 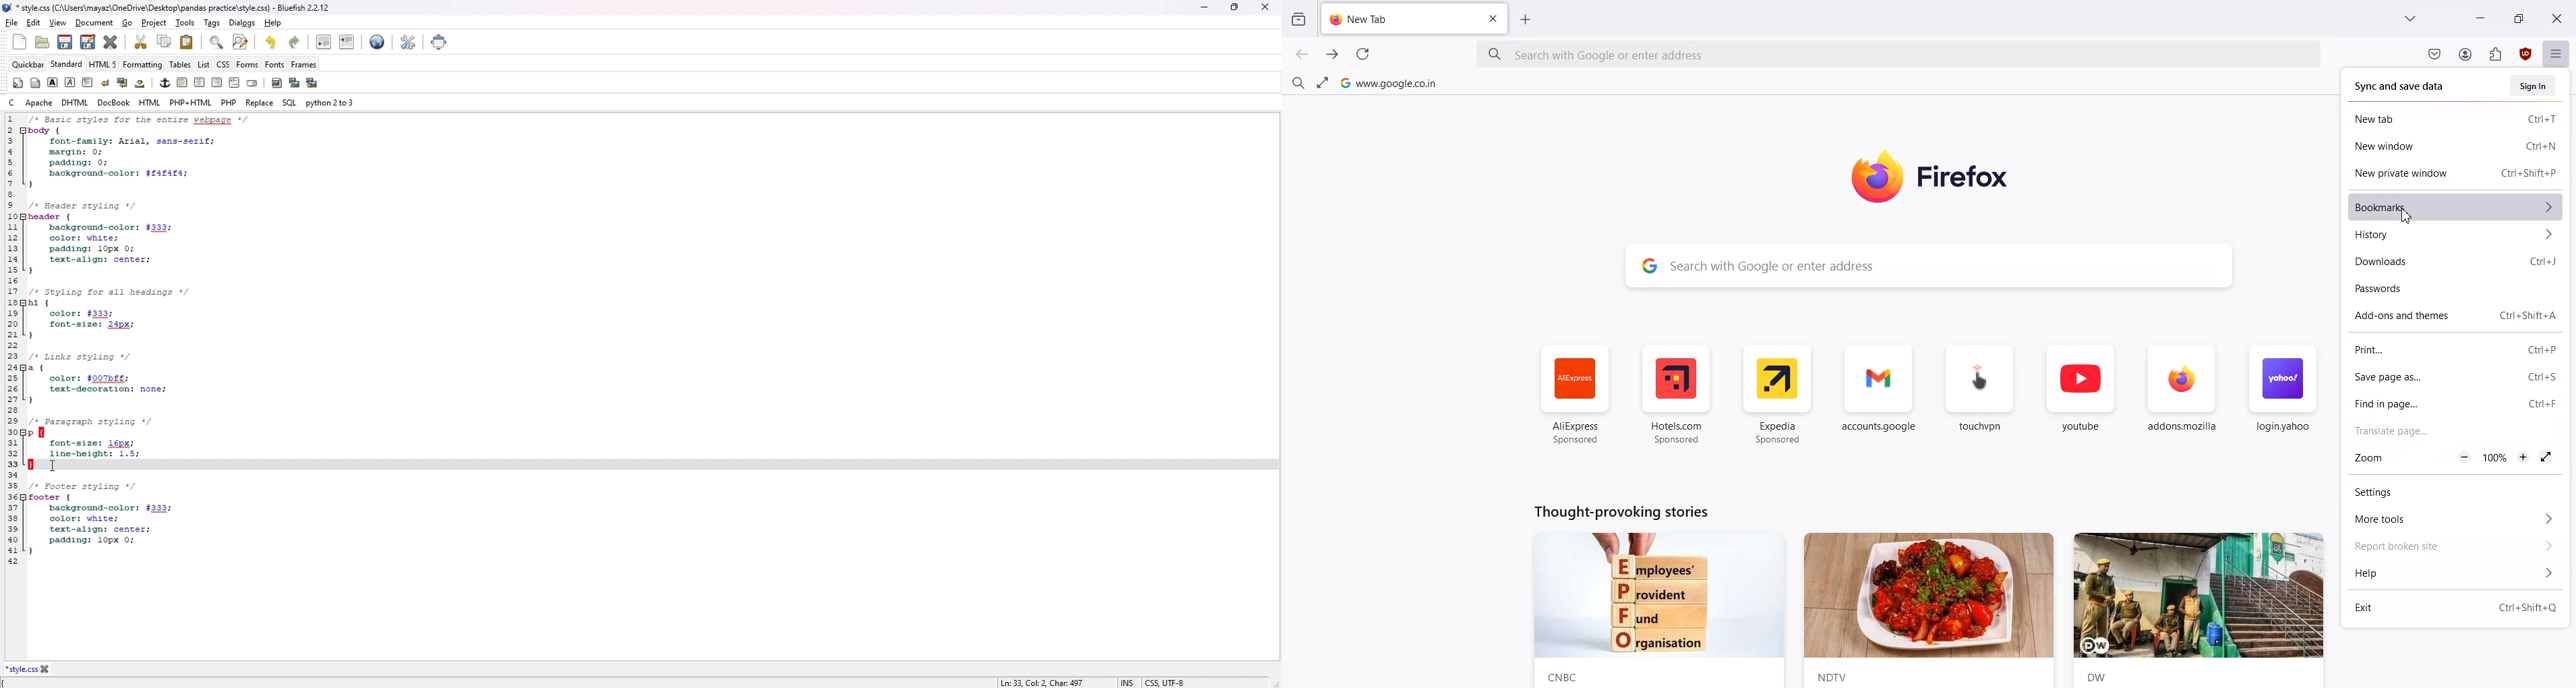 I want to click on Account, so click(x=2465, y=55).